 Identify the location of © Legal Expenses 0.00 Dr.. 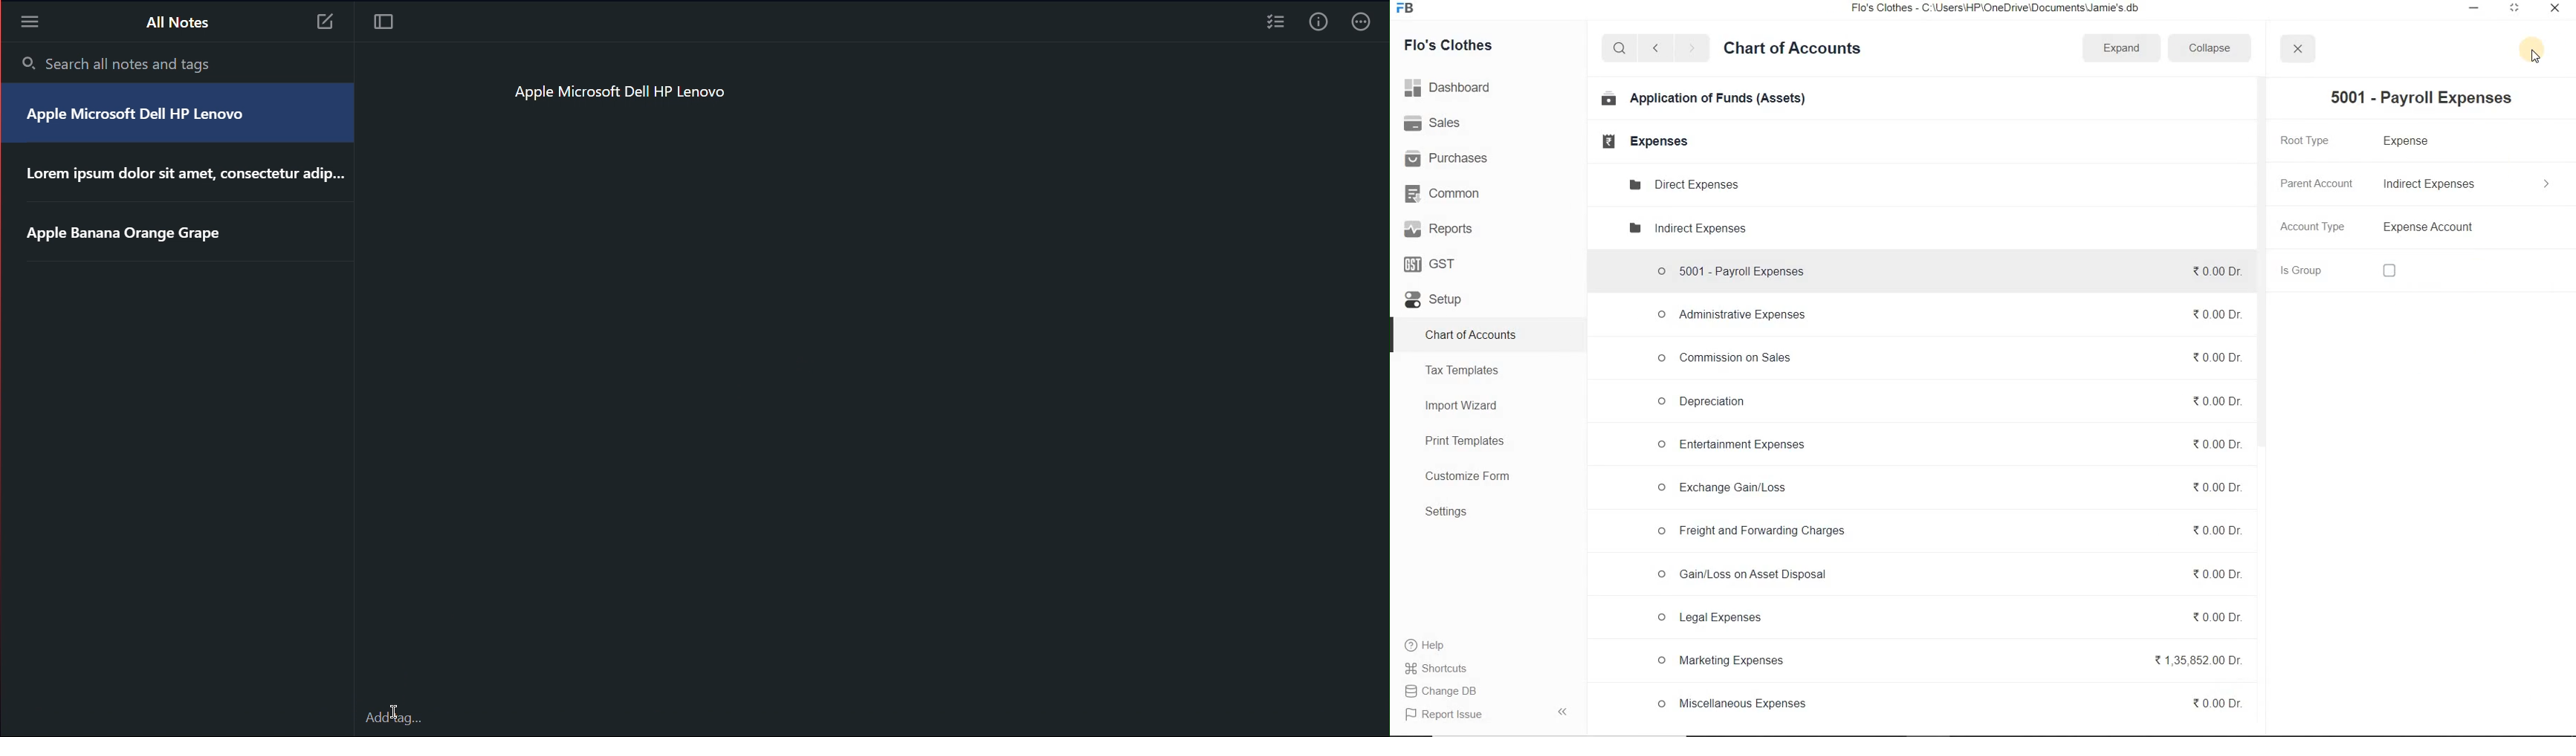
(1947, 618).